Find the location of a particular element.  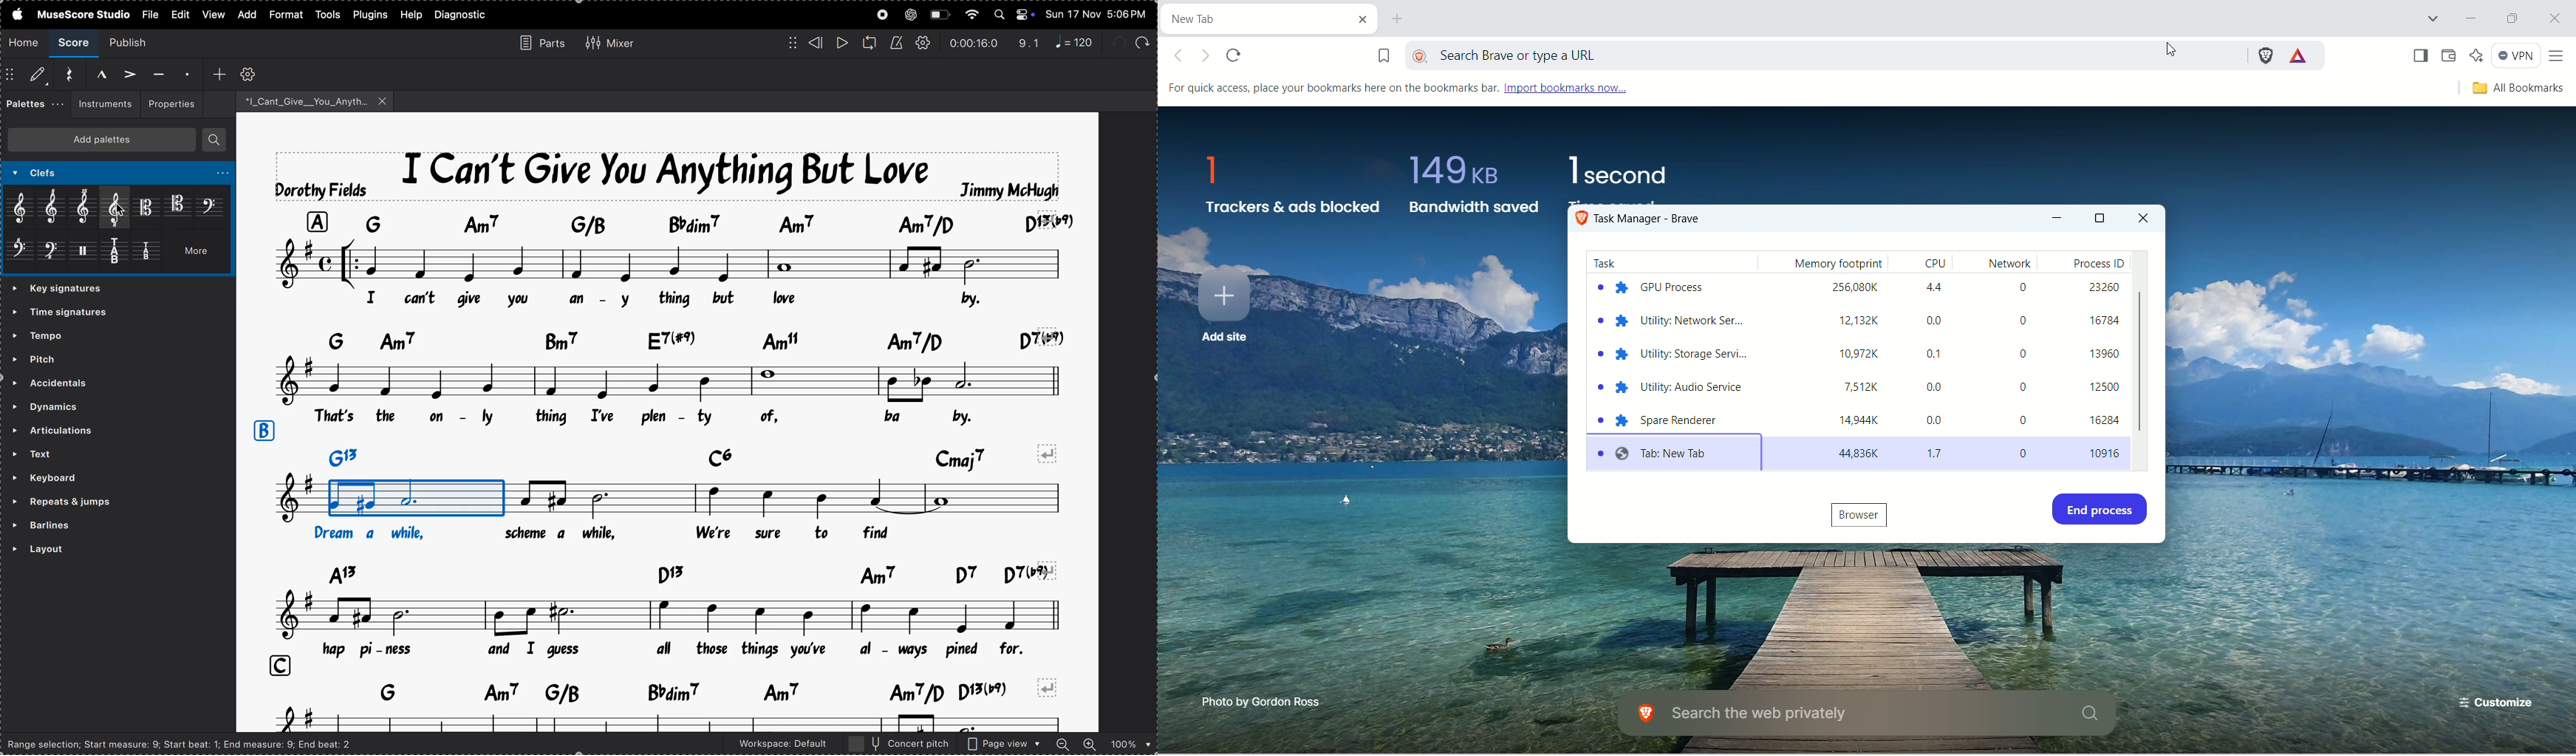

notes is located at coordinates (674, 721).